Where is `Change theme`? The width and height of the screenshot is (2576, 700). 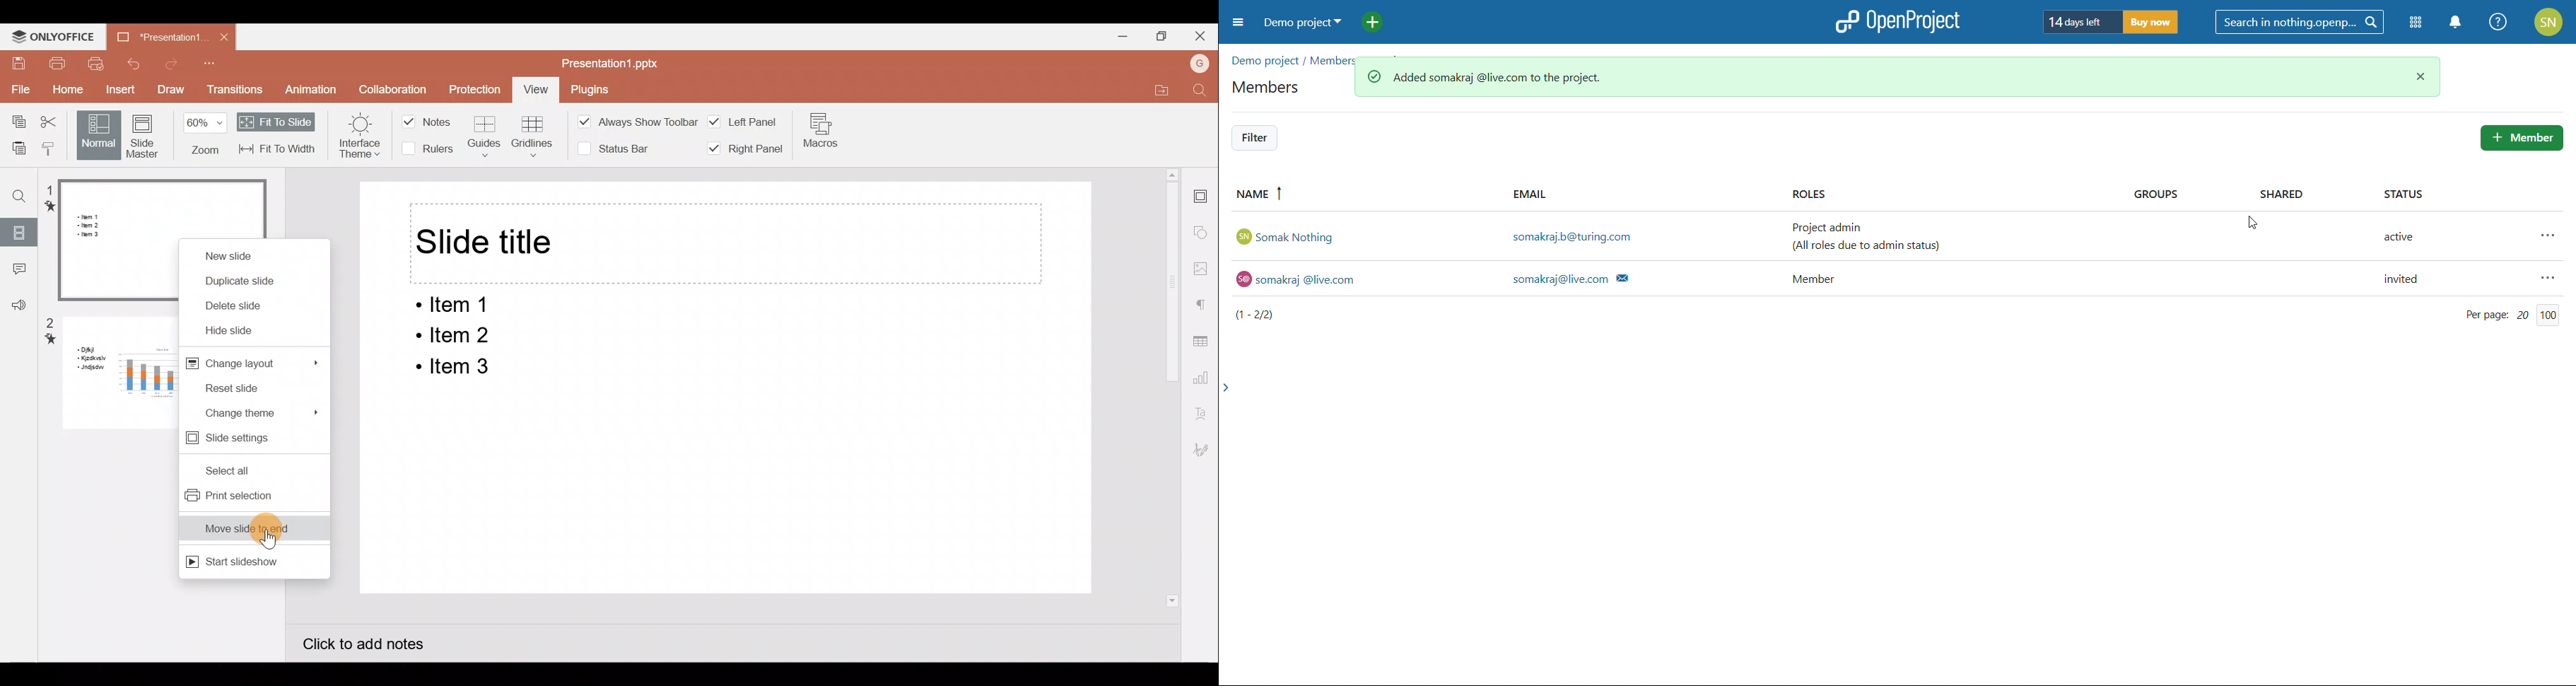 Change theme is located at coordinates (255, 411).